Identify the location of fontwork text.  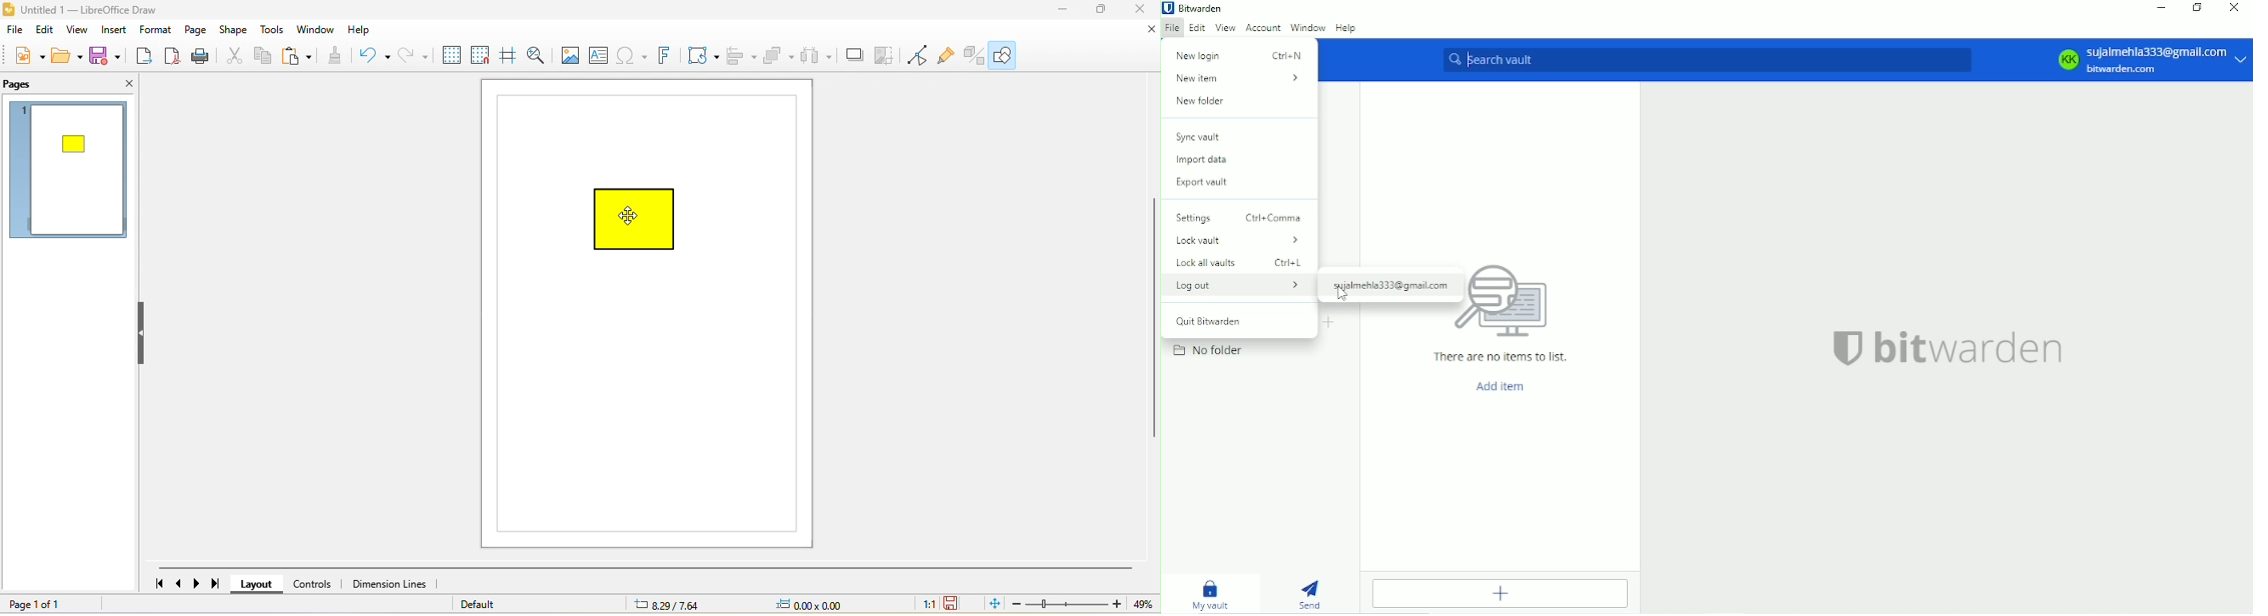
(669, 57).